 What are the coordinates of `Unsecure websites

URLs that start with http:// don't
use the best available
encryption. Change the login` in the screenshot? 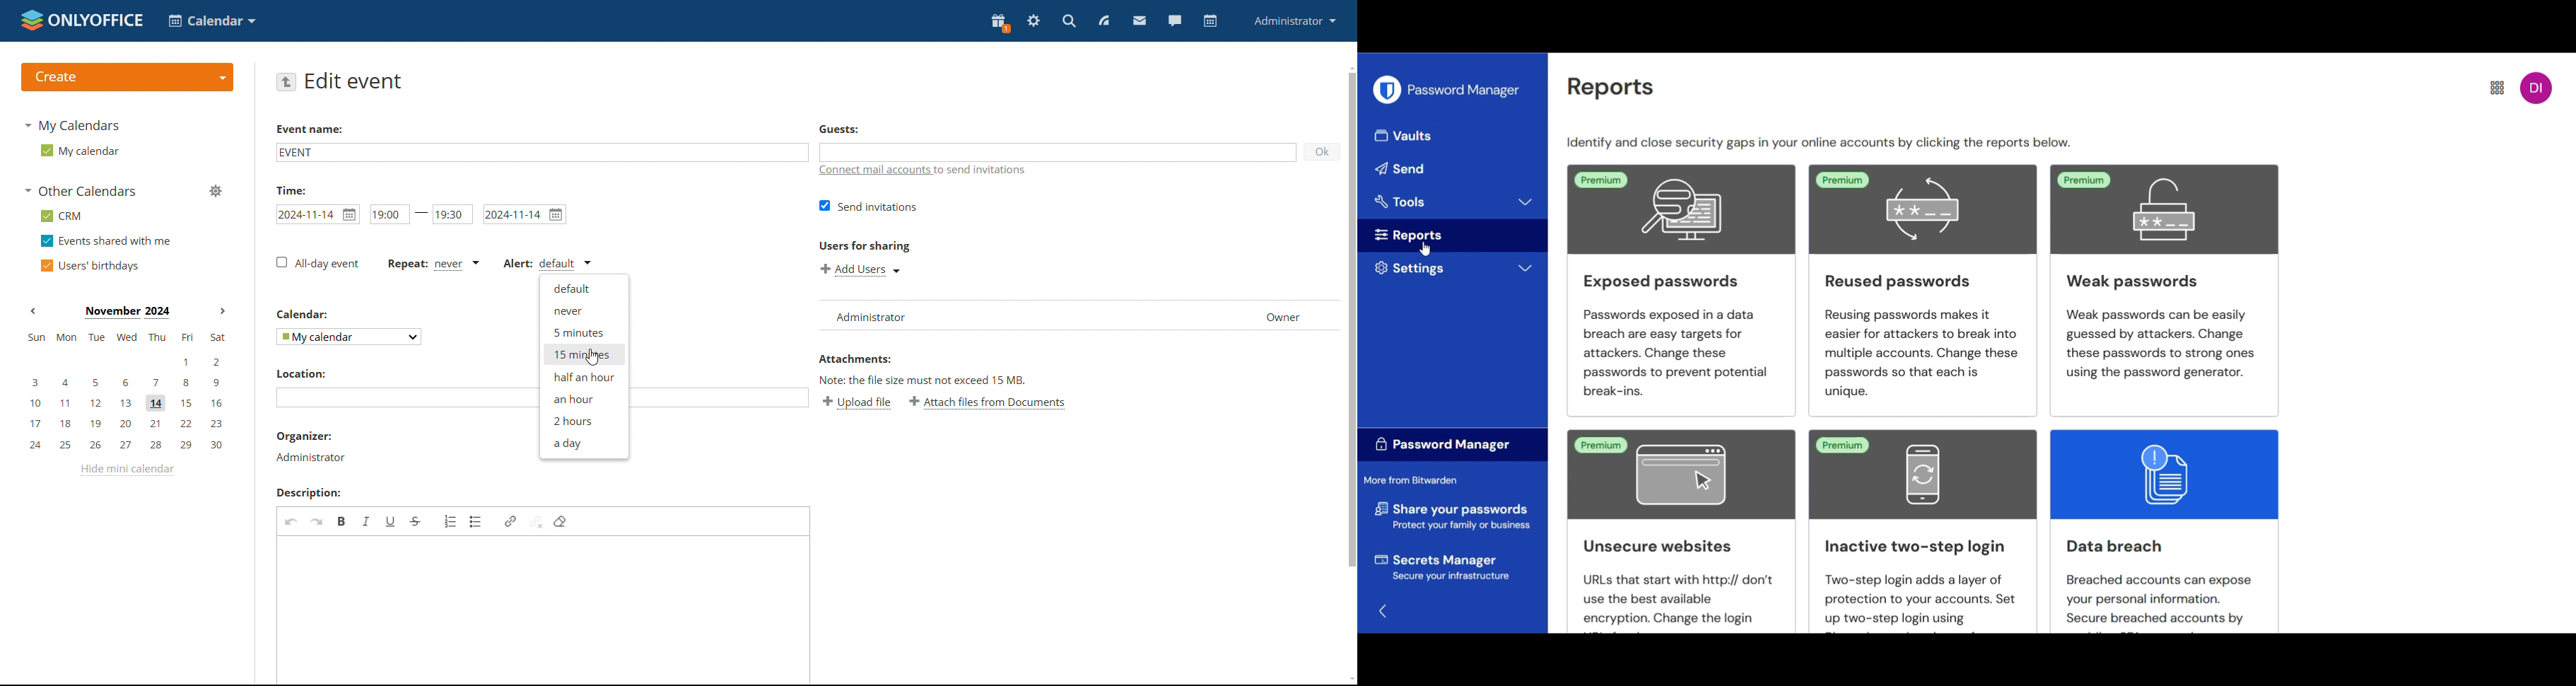 It's located at (1683, 529).